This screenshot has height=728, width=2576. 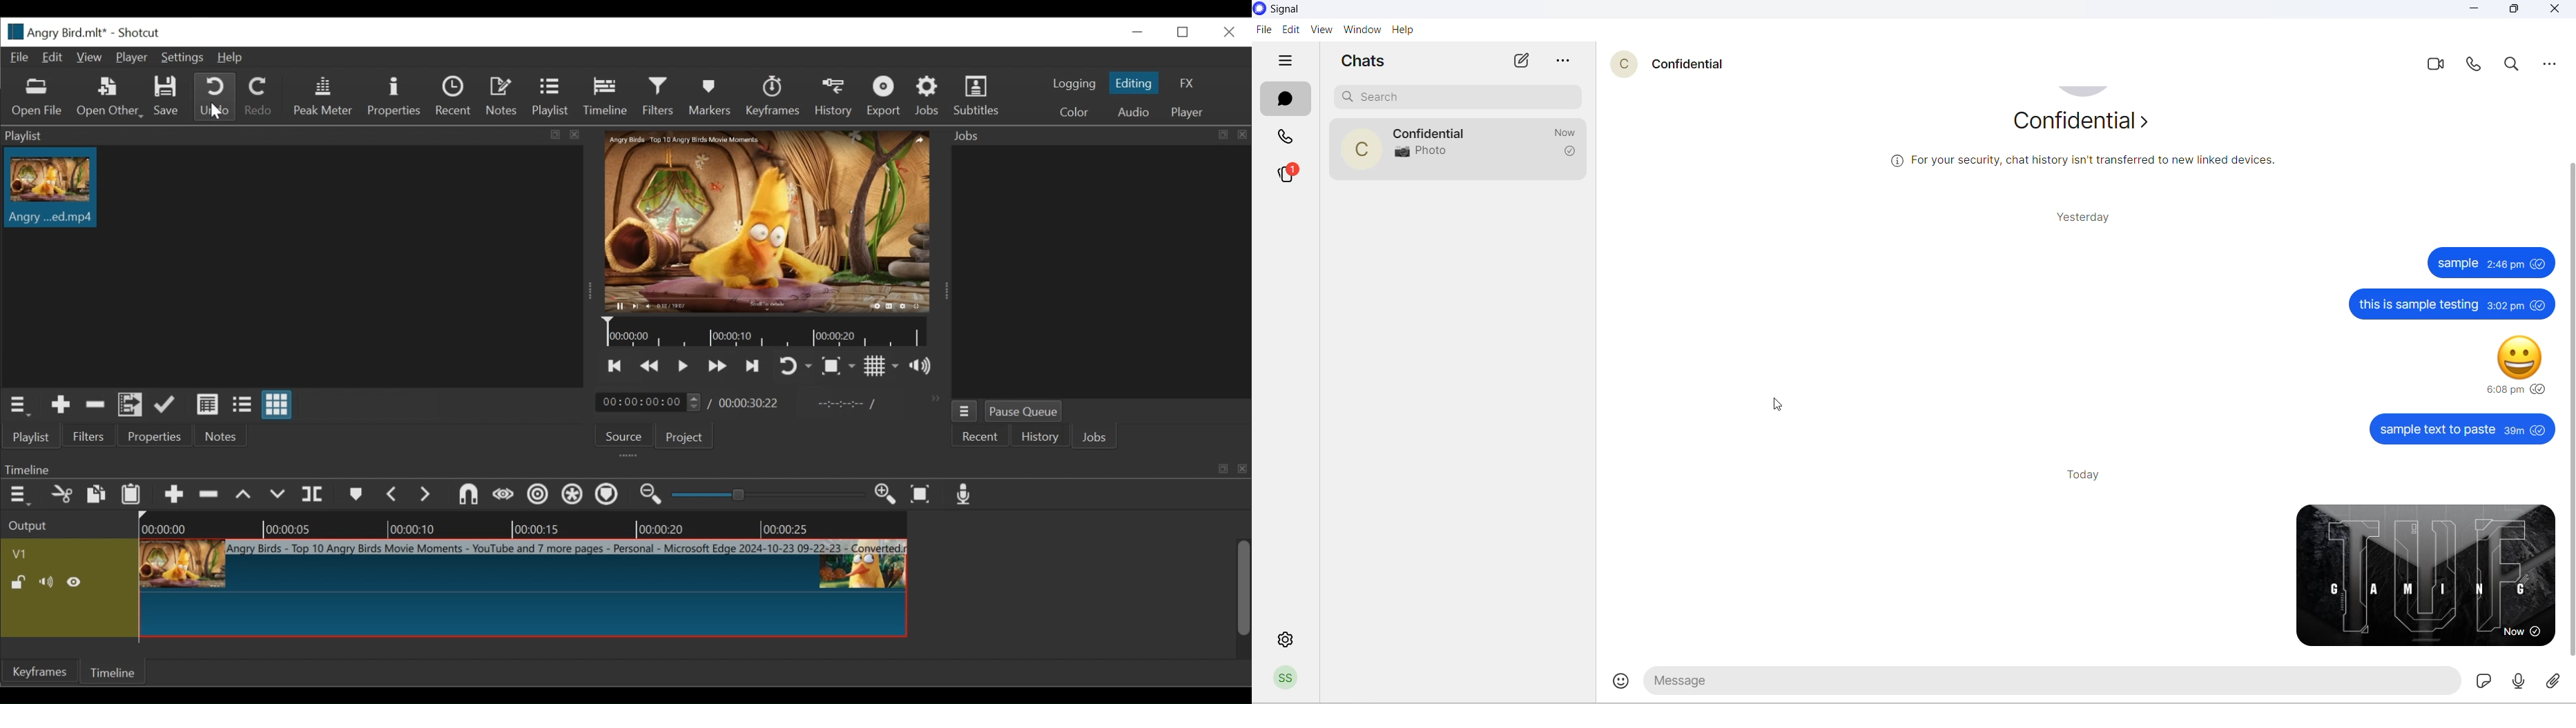 What do you see at coordinates (53, 32) in the screenshot?
I see `File name` at bounding box center [53, 32].